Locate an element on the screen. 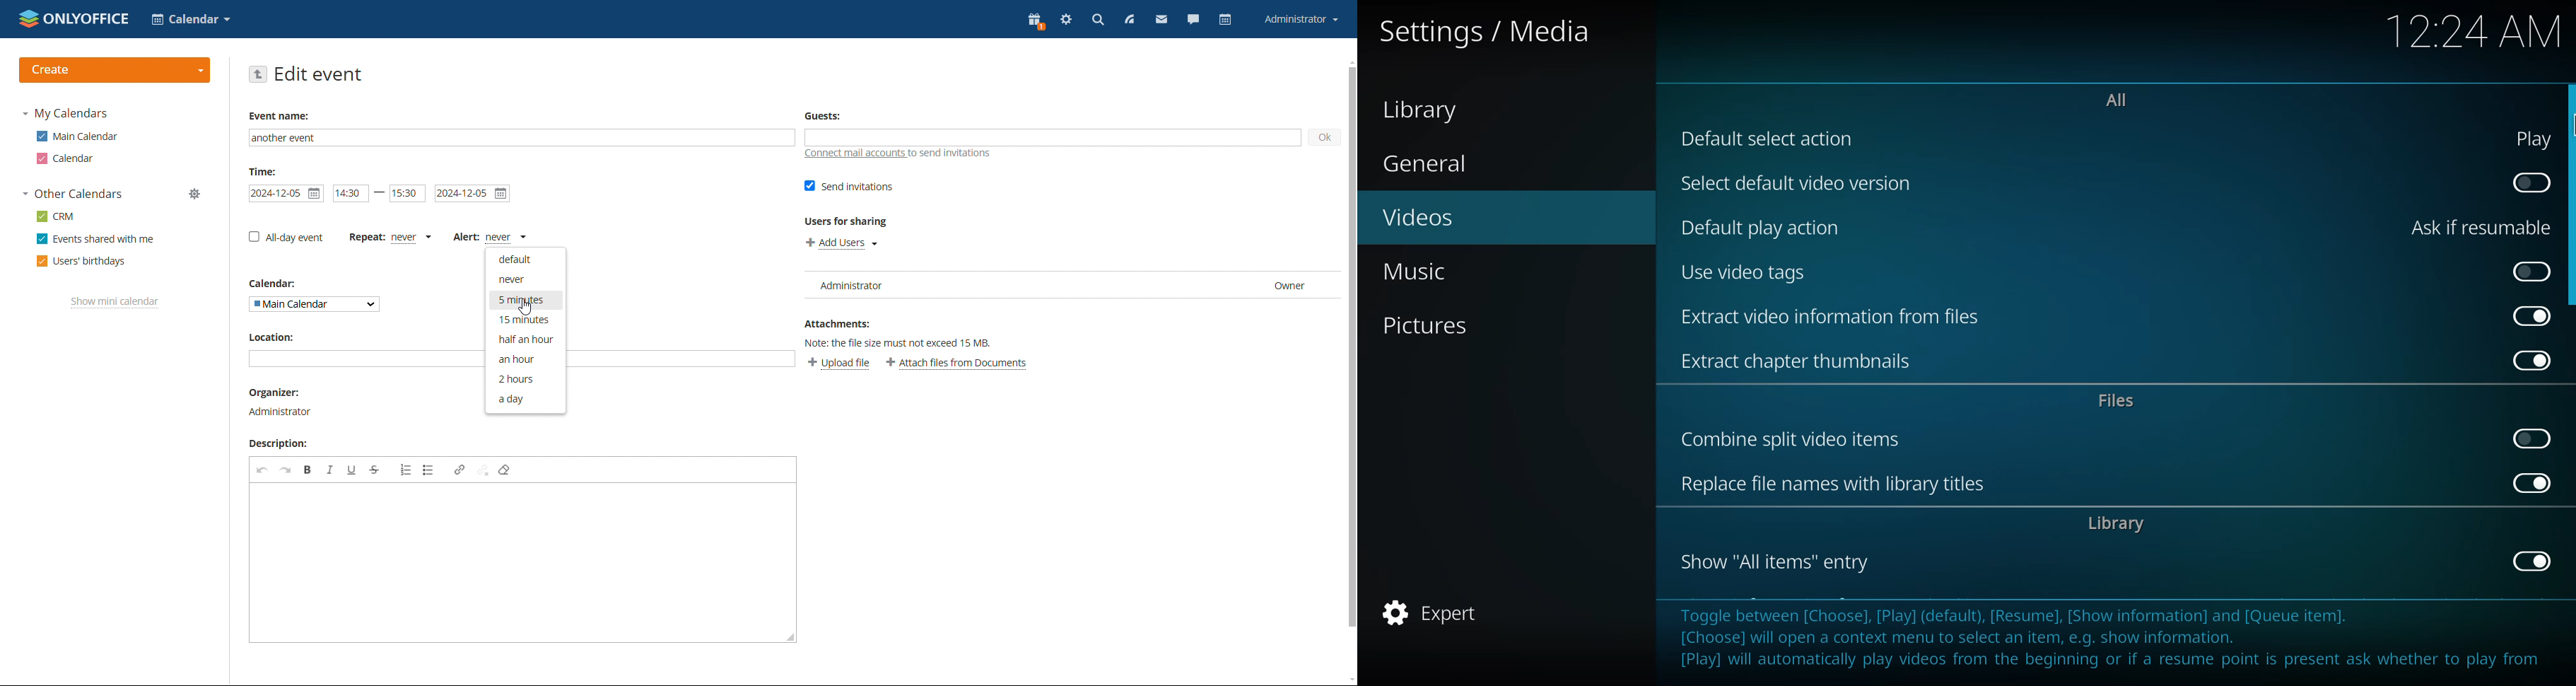  replace file names is located at coordinates (1839, 484).